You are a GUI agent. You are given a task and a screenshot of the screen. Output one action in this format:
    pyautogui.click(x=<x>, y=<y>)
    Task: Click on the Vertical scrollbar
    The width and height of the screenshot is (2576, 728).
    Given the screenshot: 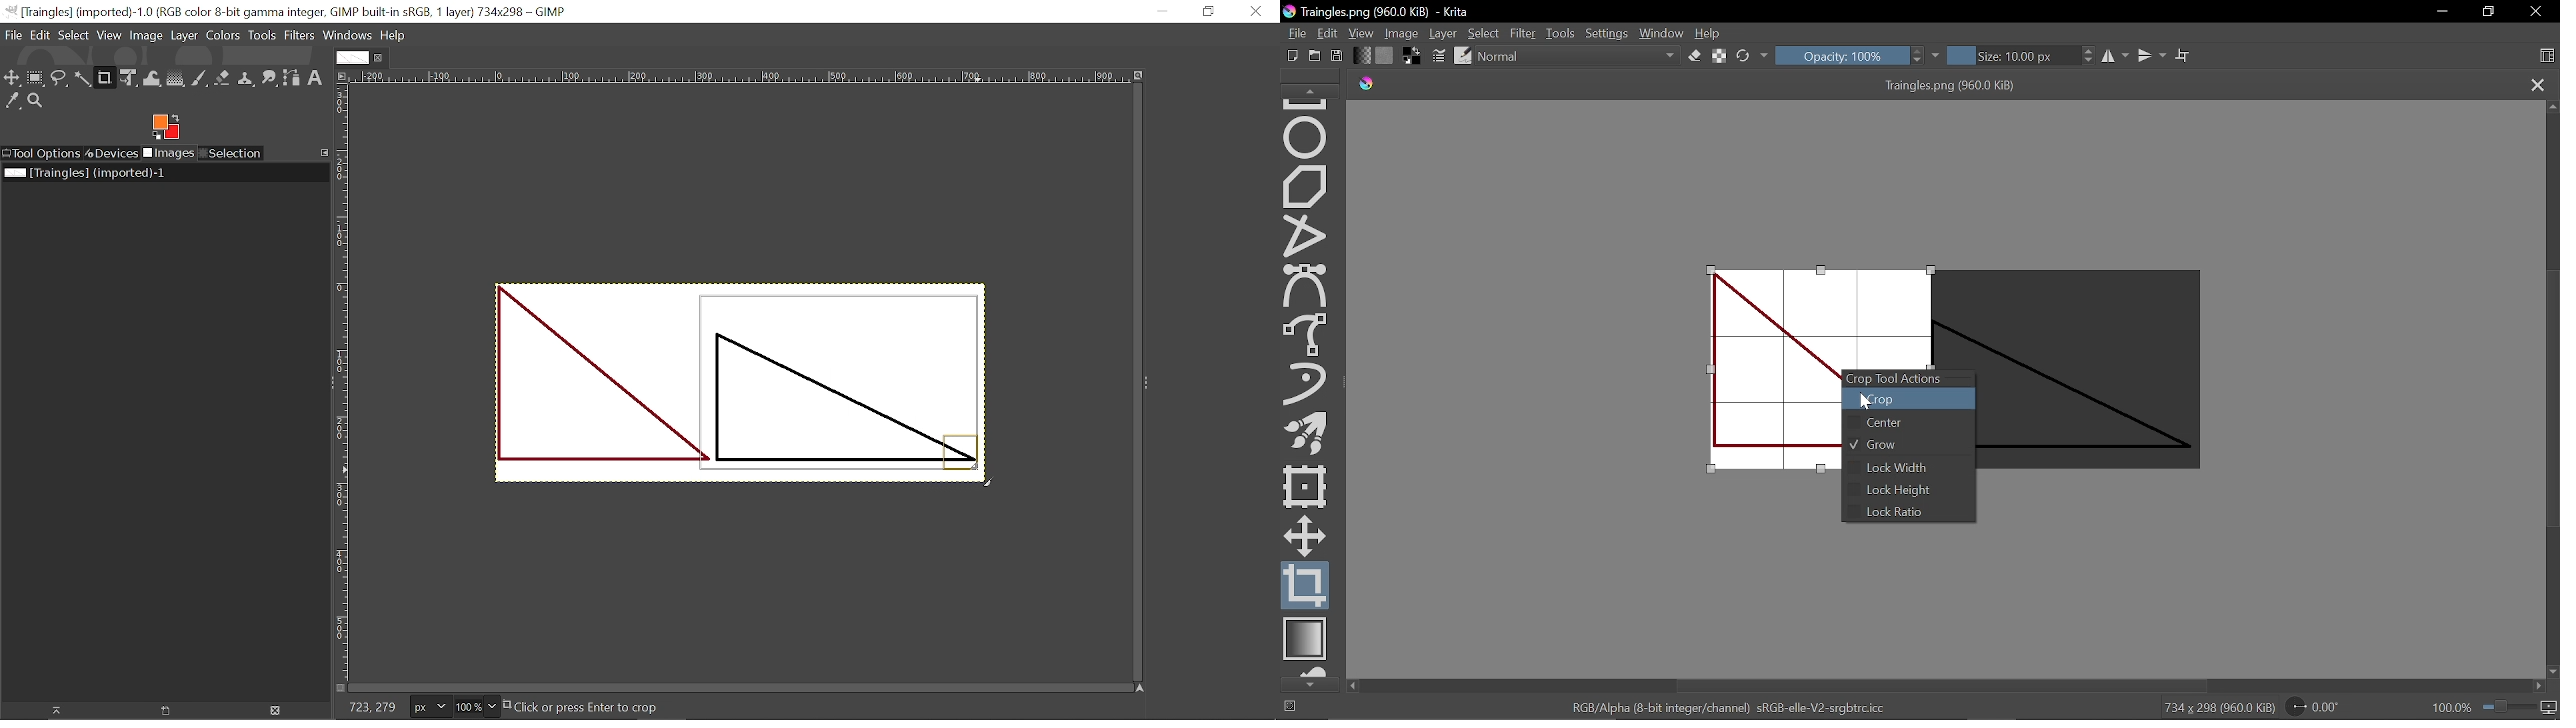 What is the action you would take?
    pyautogui.click(x=1945, y=686)
    